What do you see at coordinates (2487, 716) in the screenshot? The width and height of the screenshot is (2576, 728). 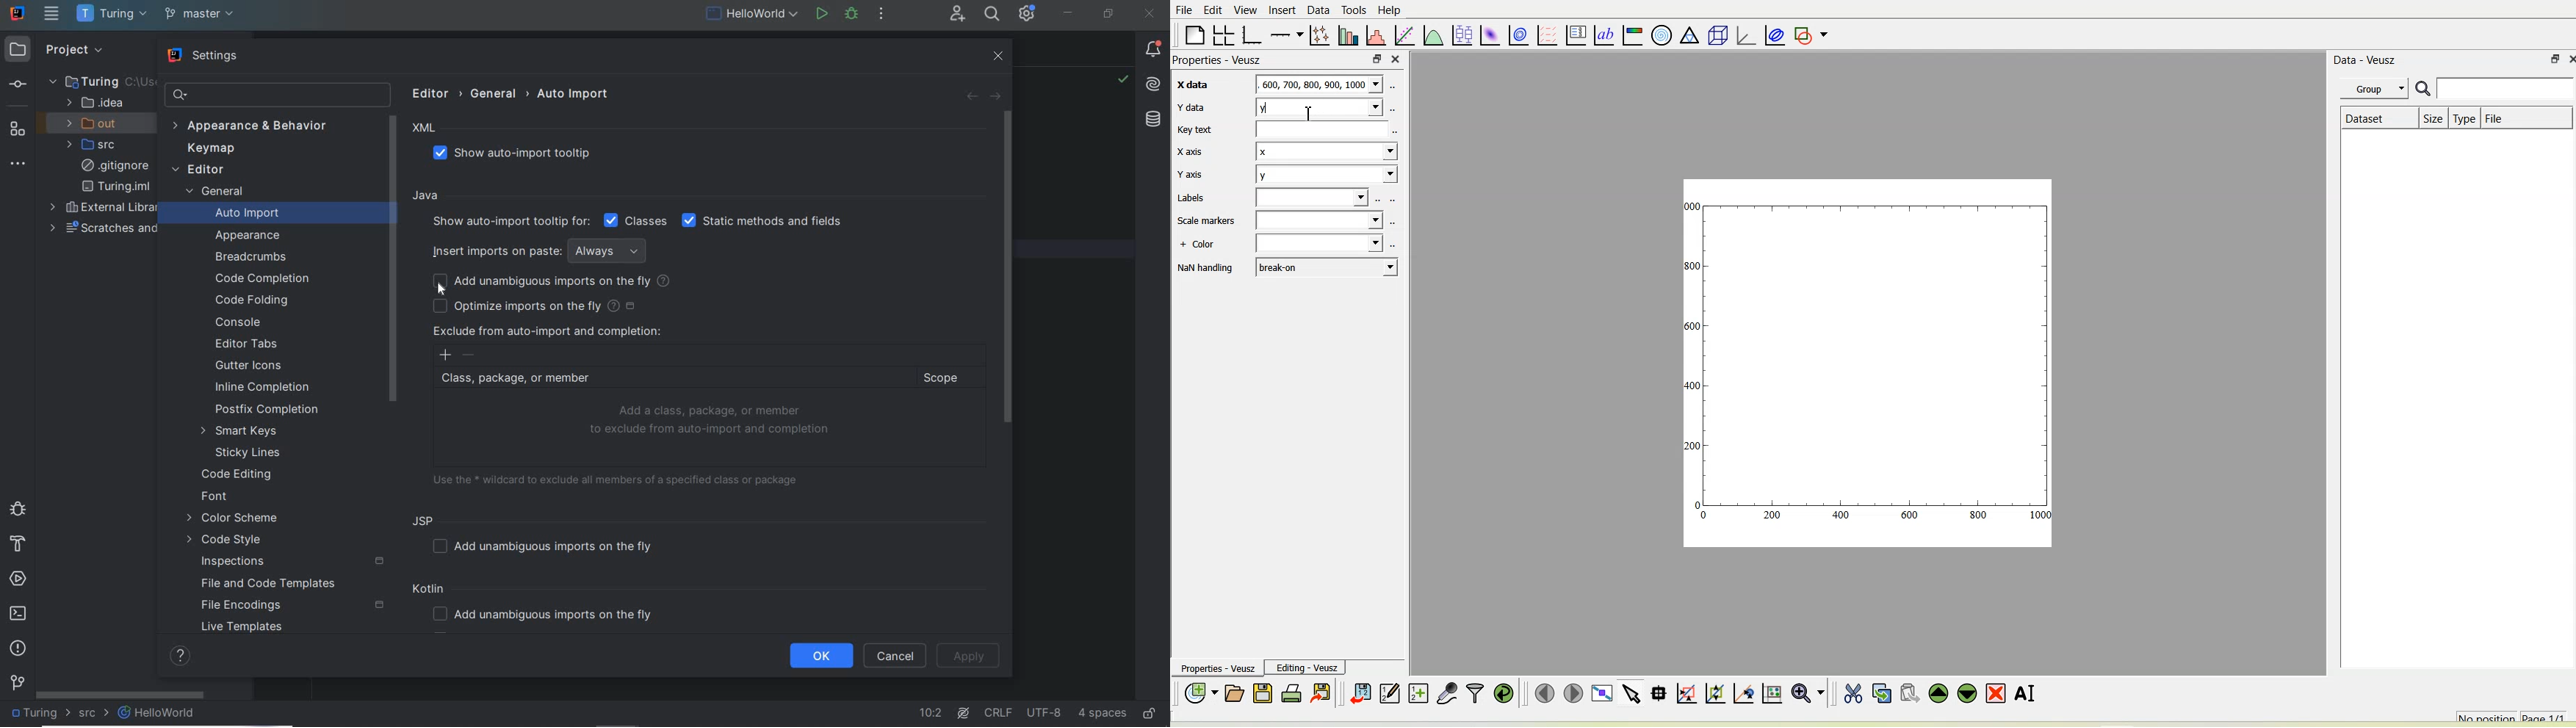 I see `No position` at bounding box center [2487, 716].